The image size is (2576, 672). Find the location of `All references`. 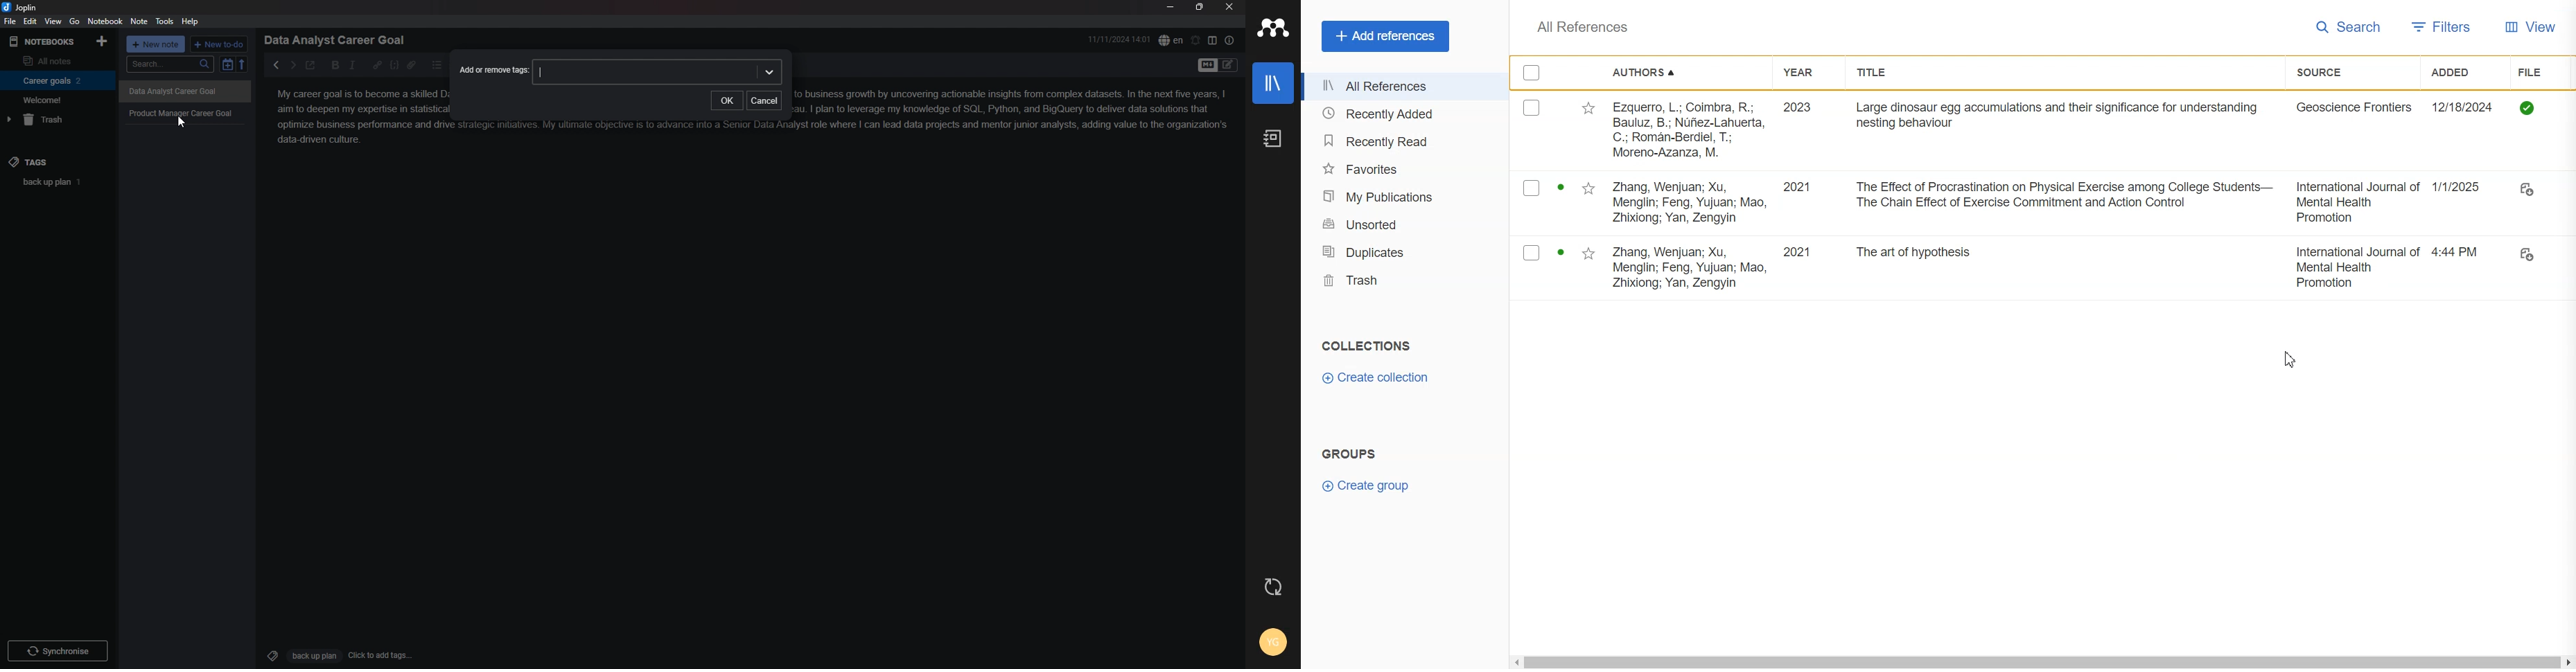

All references is located at coordinates (1390, 86).